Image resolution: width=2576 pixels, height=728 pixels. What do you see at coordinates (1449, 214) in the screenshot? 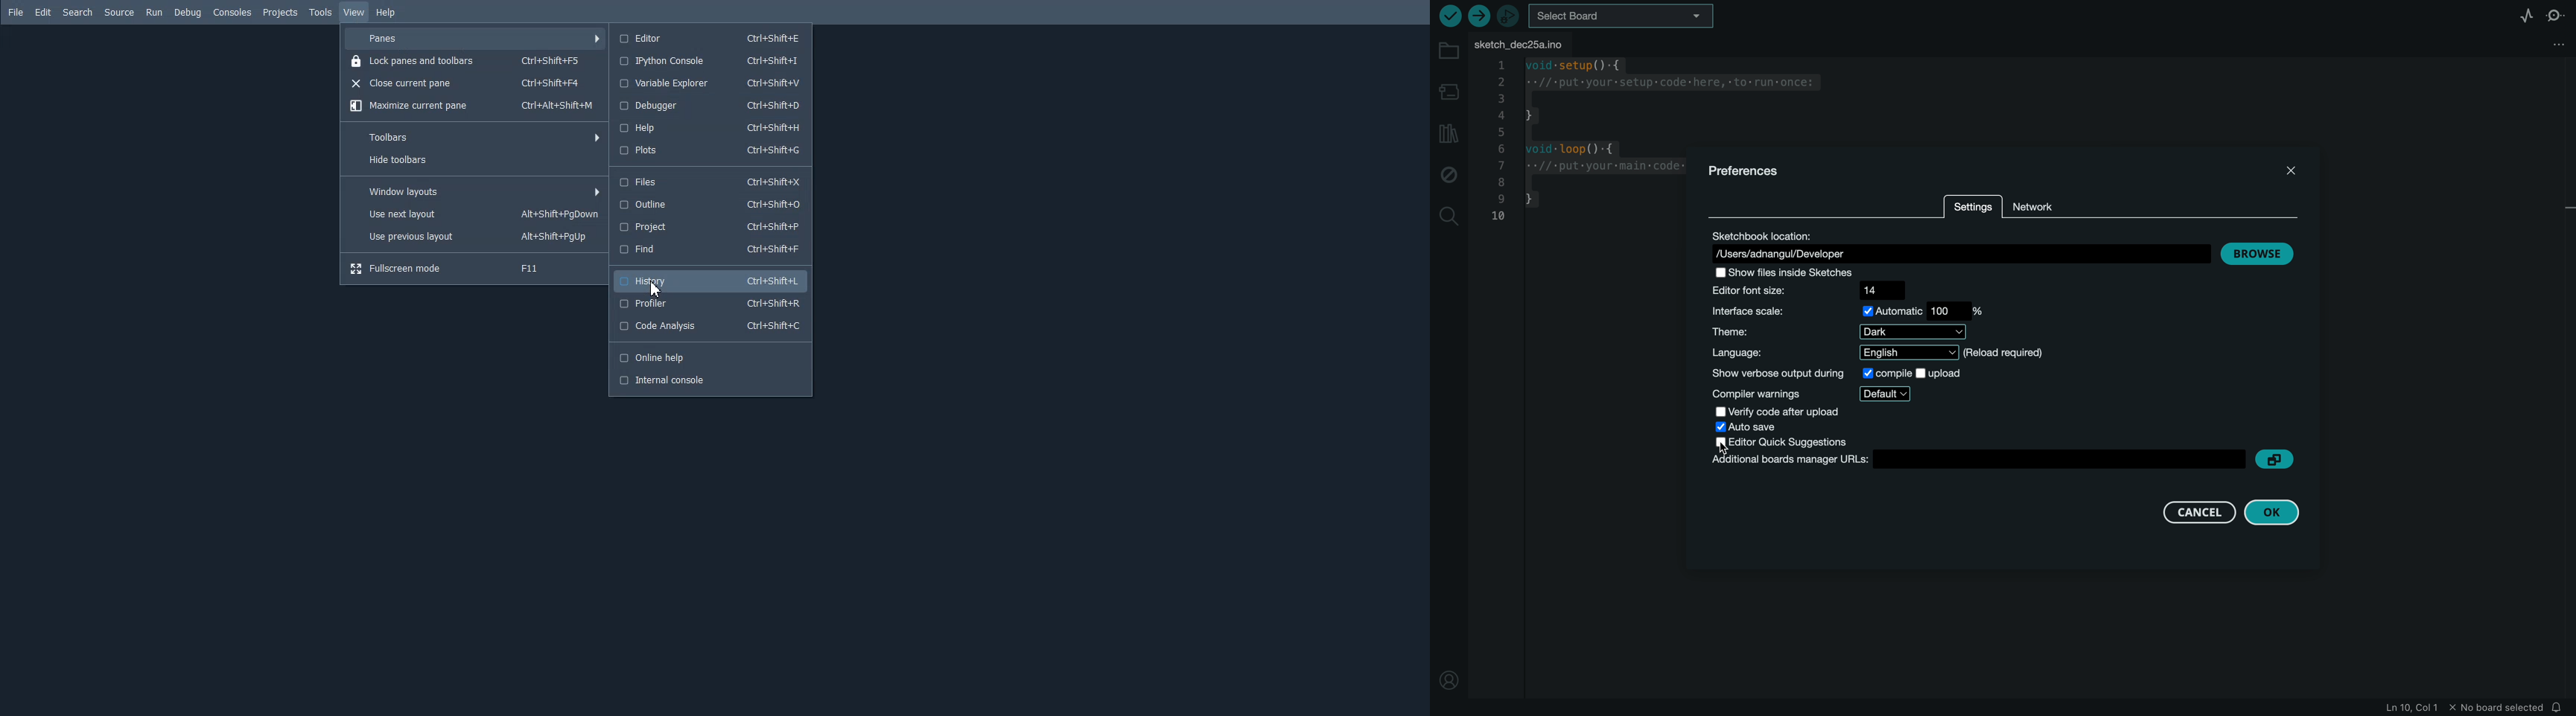
I see `search` at bounding box center [1449, 214].